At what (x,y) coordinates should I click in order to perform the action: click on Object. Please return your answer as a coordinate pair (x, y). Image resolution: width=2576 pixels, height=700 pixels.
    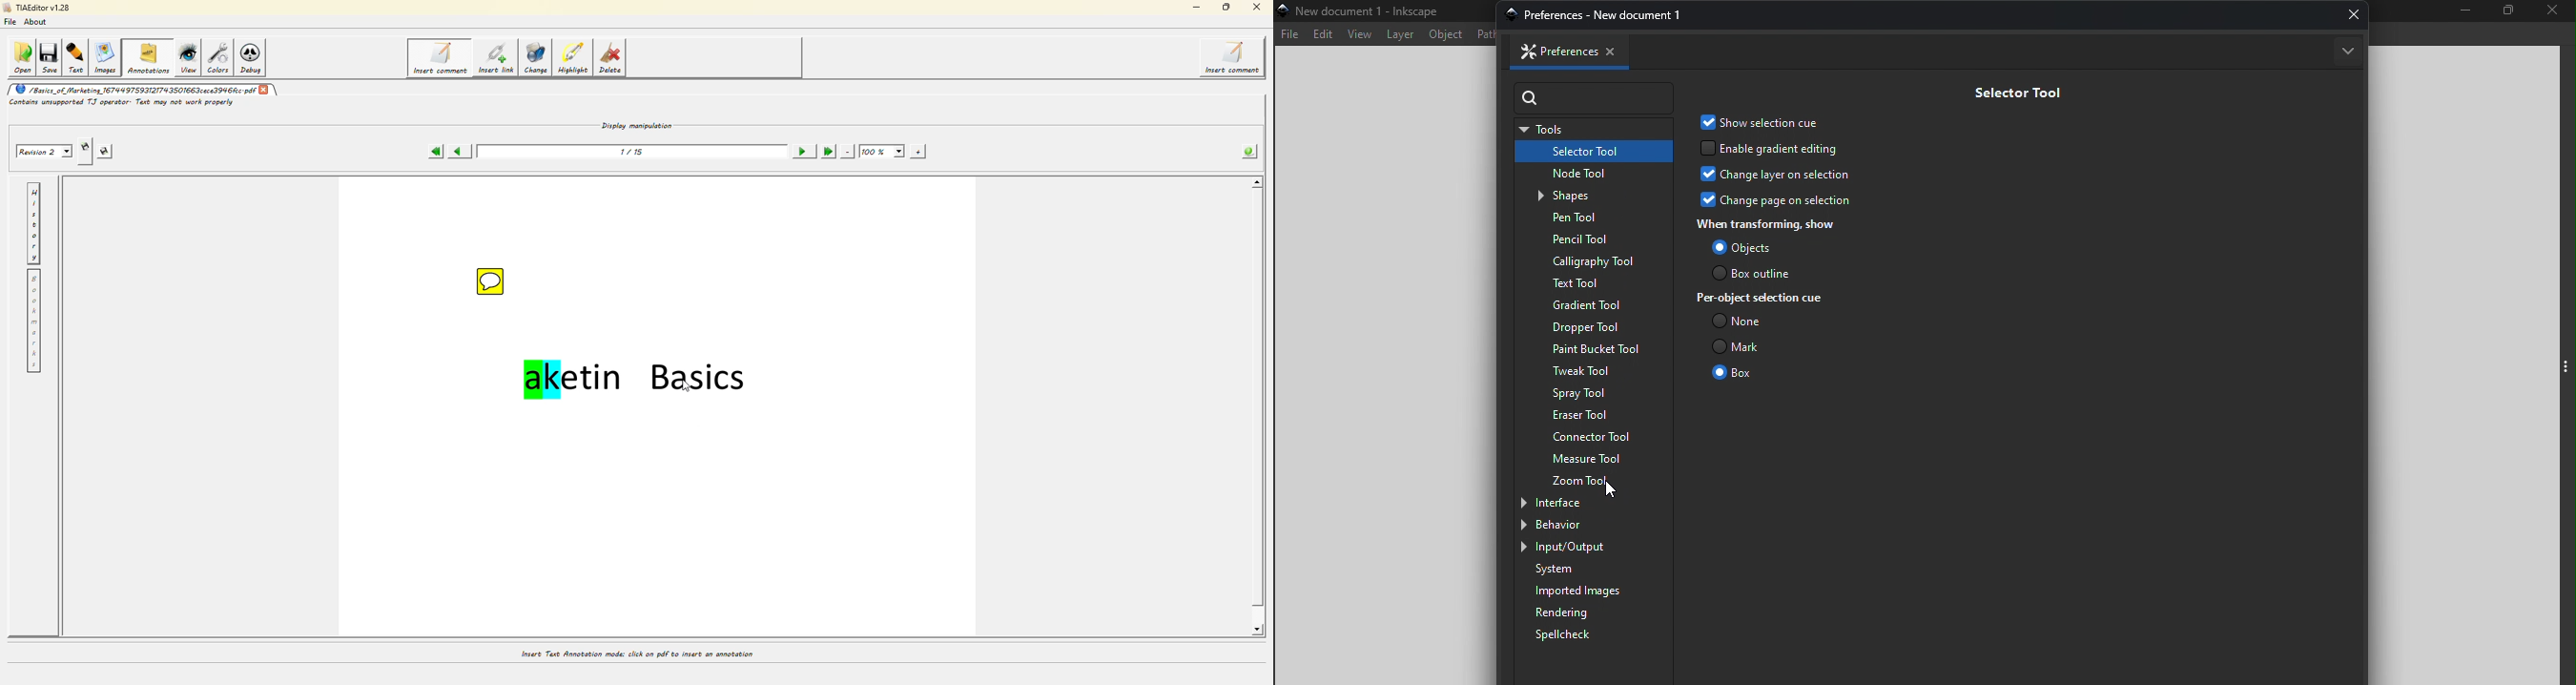
    Looking at the image, I should click on (1443, 36).